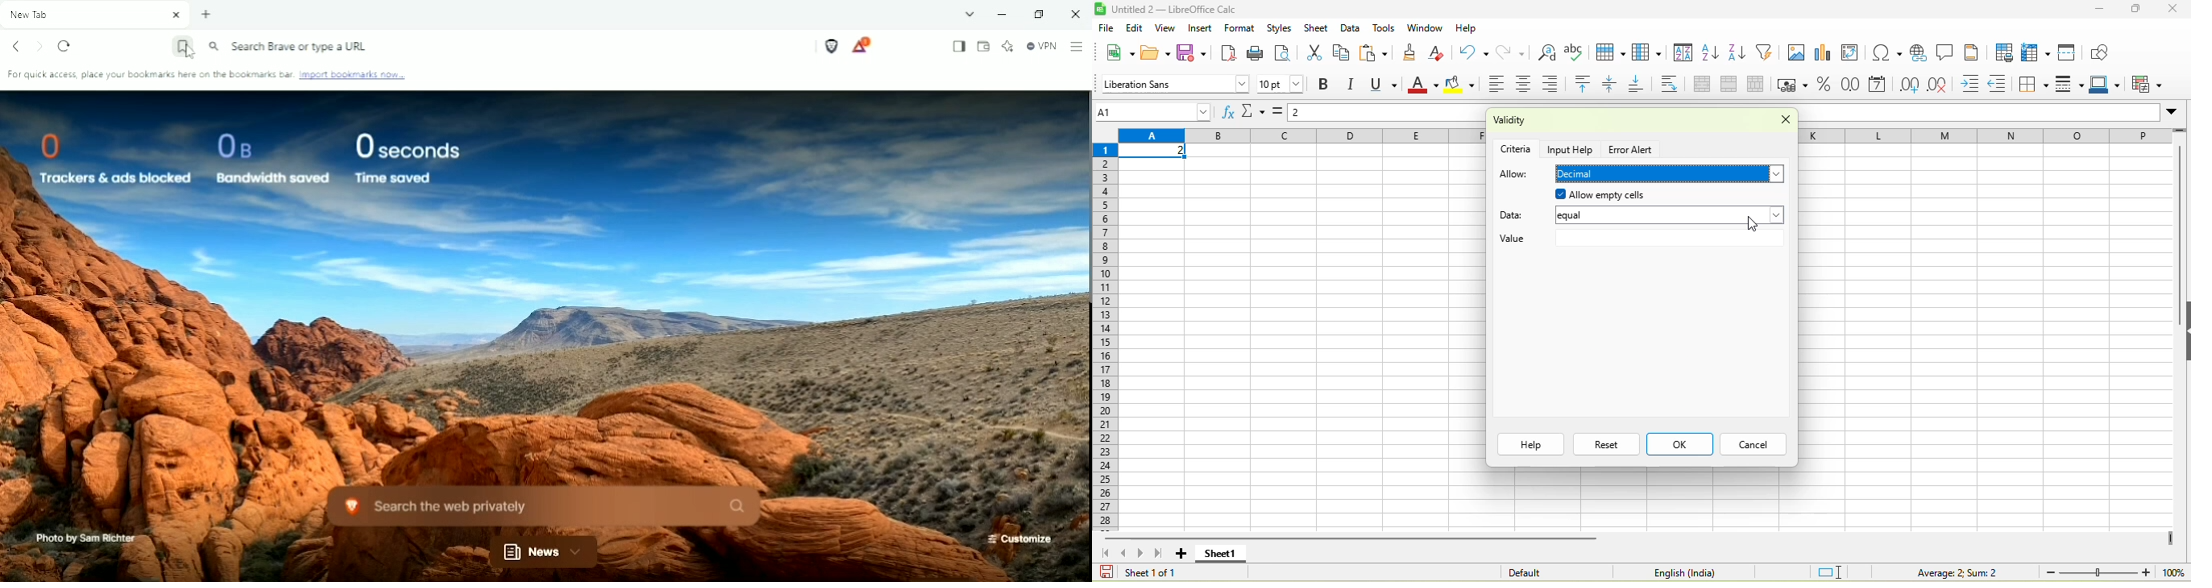 This screenshot has width=2212, height=588. What do you see at coordinates (1495, 85) in the screenshot?
I see `align left` at bounding box center [1495, 85].